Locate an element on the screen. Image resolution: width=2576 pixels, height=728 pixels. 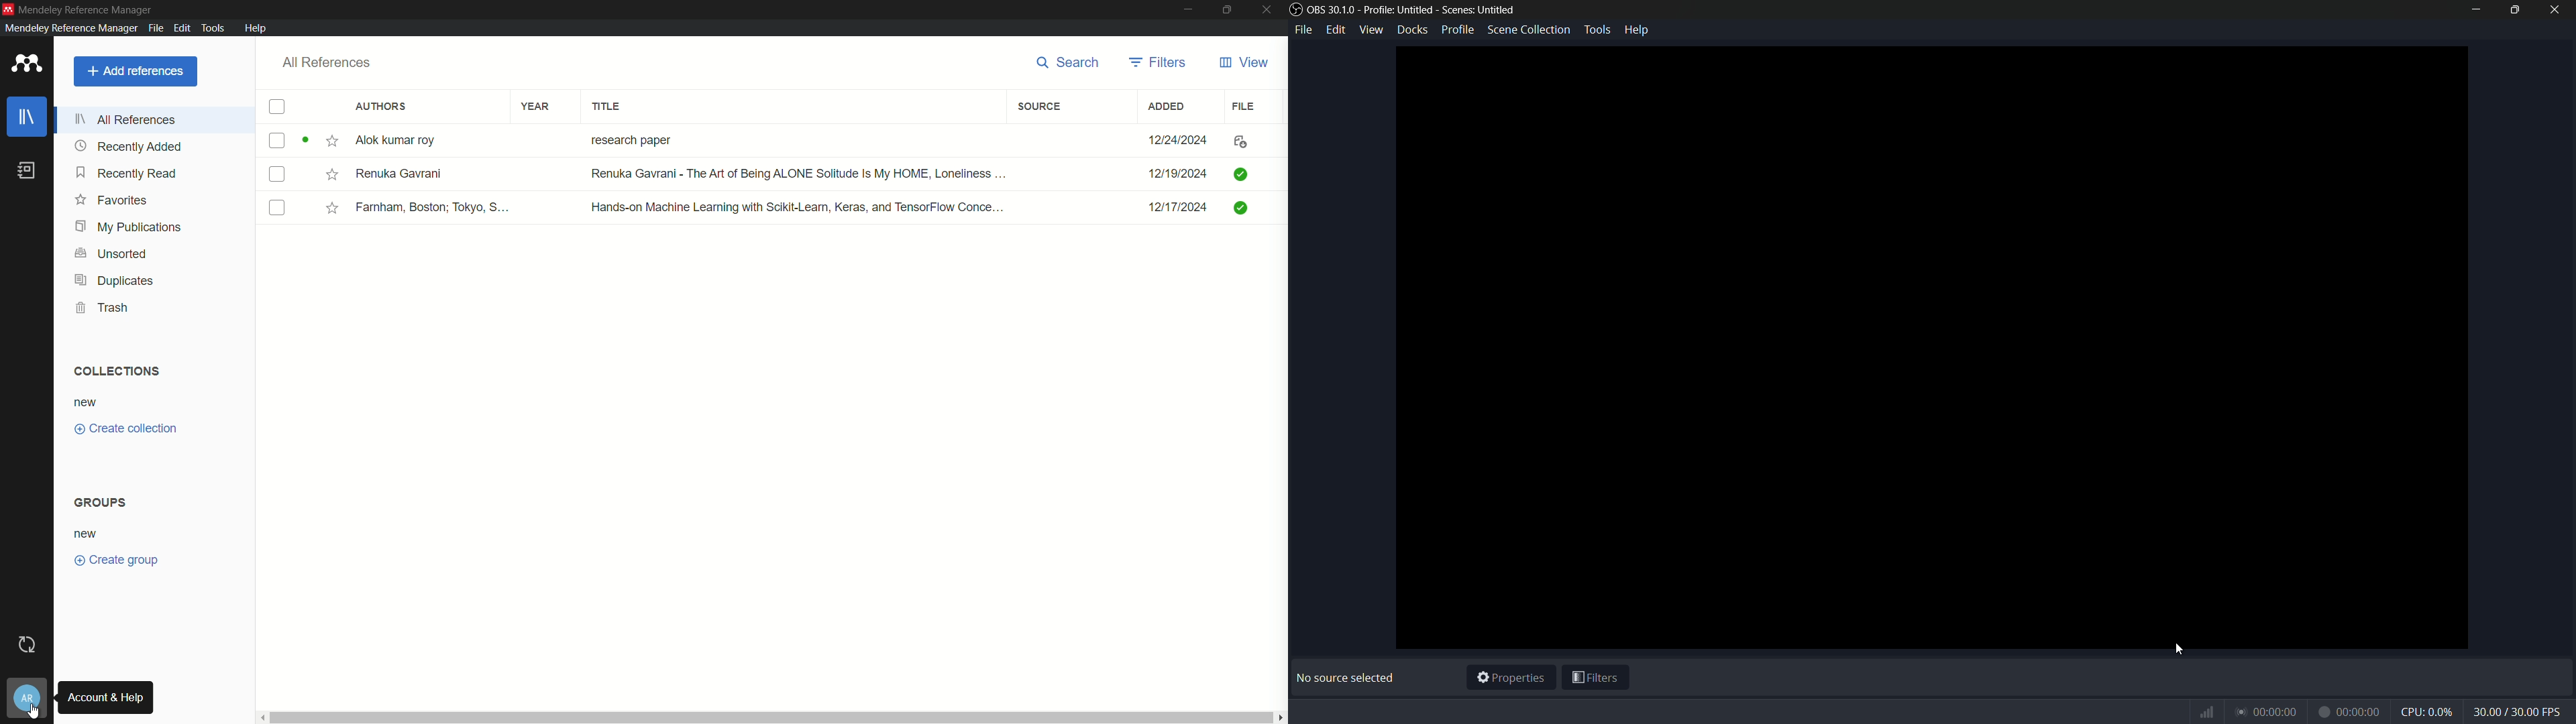
app icon is located at coordinates (8, 8).